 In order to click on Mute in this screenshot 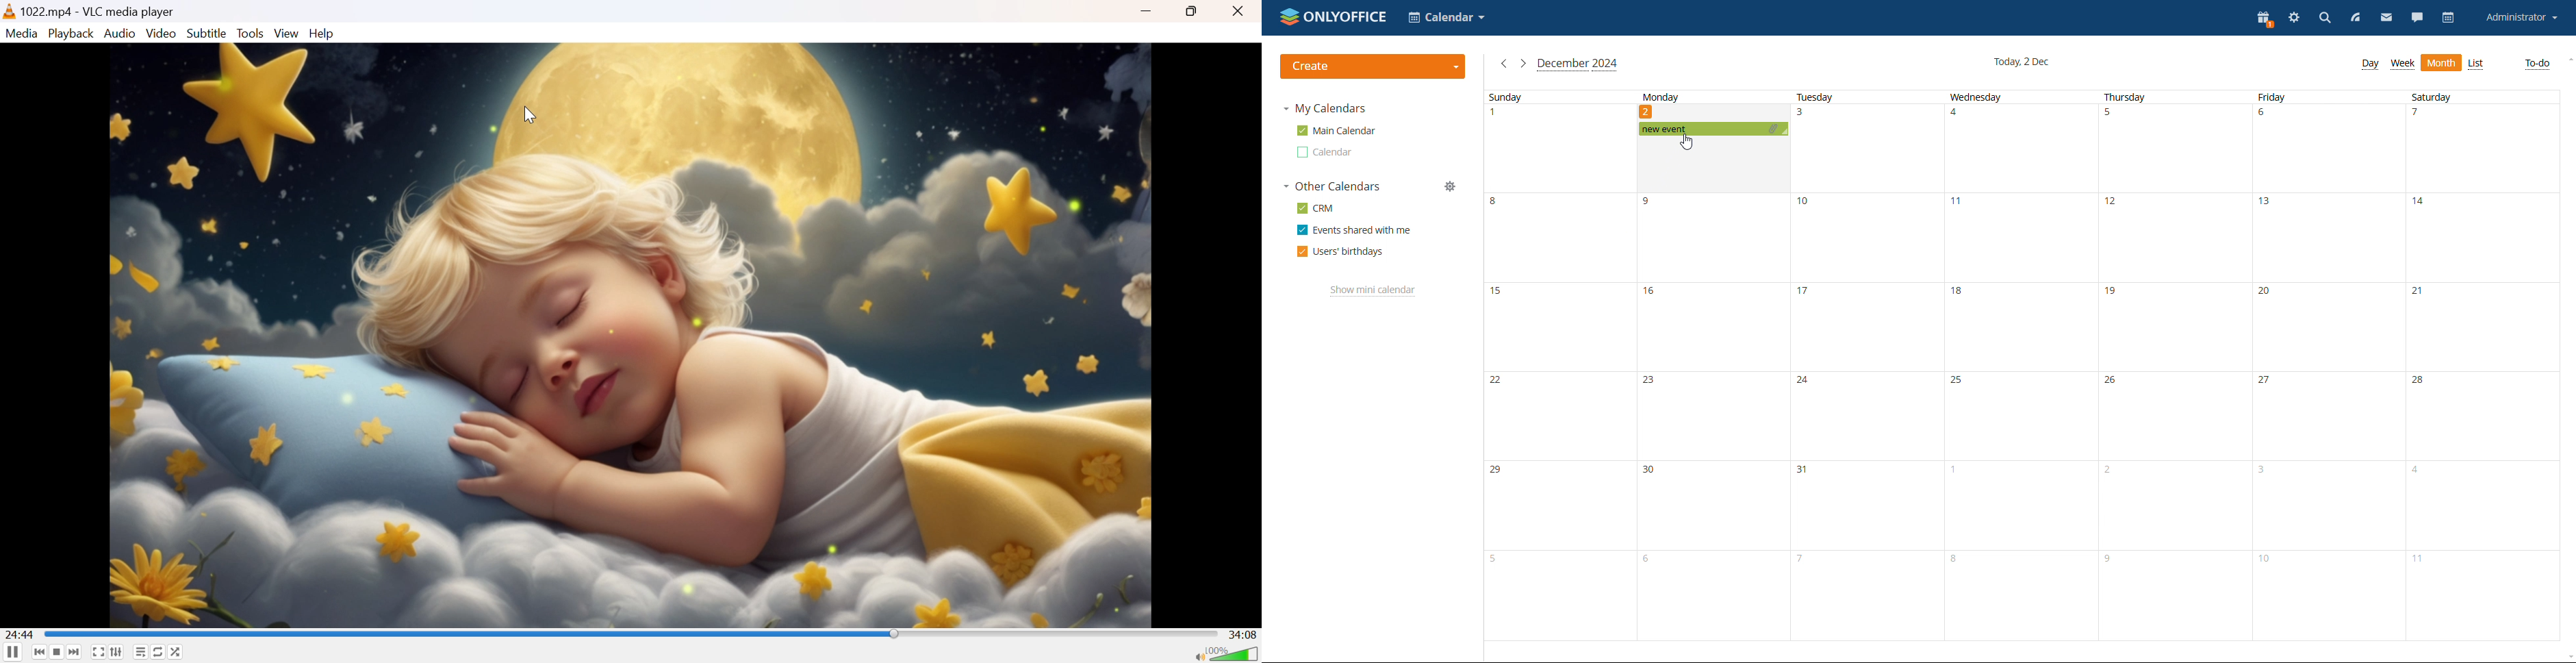, I will do `click(1196, 658)`.